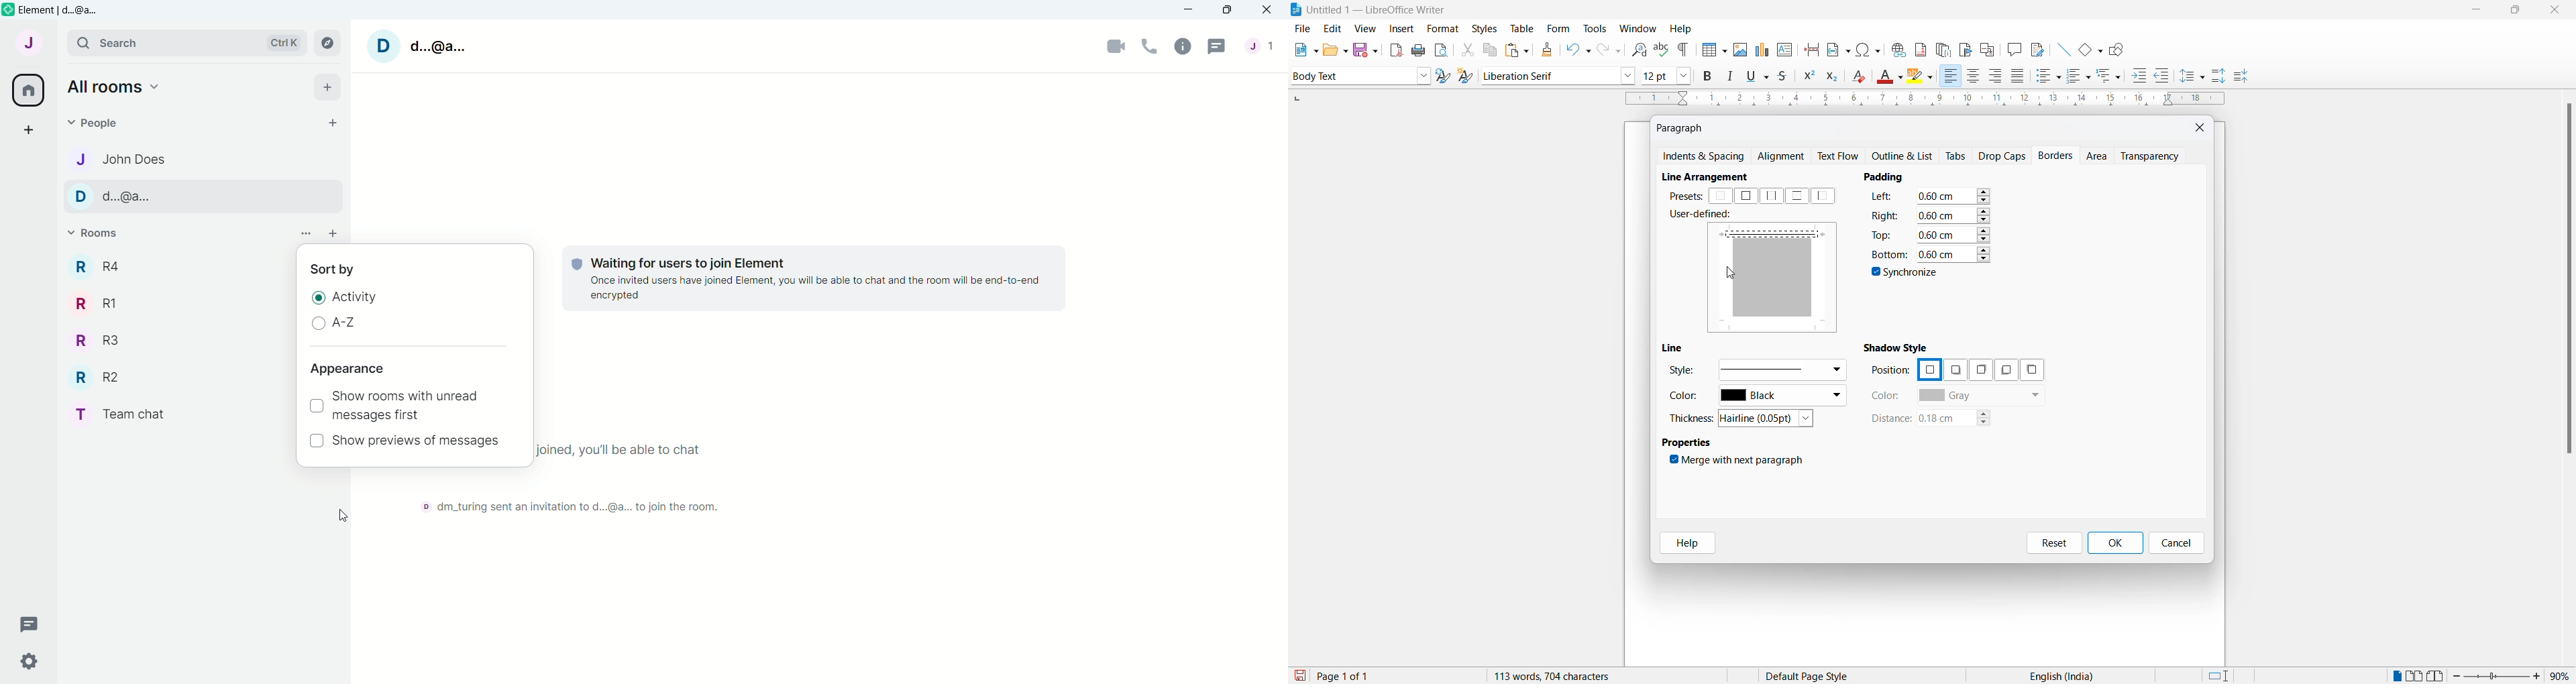  What do you see at coordinates (100, 302) in the screenshot?
I see `Room R1` at bounding box center [100, 302].